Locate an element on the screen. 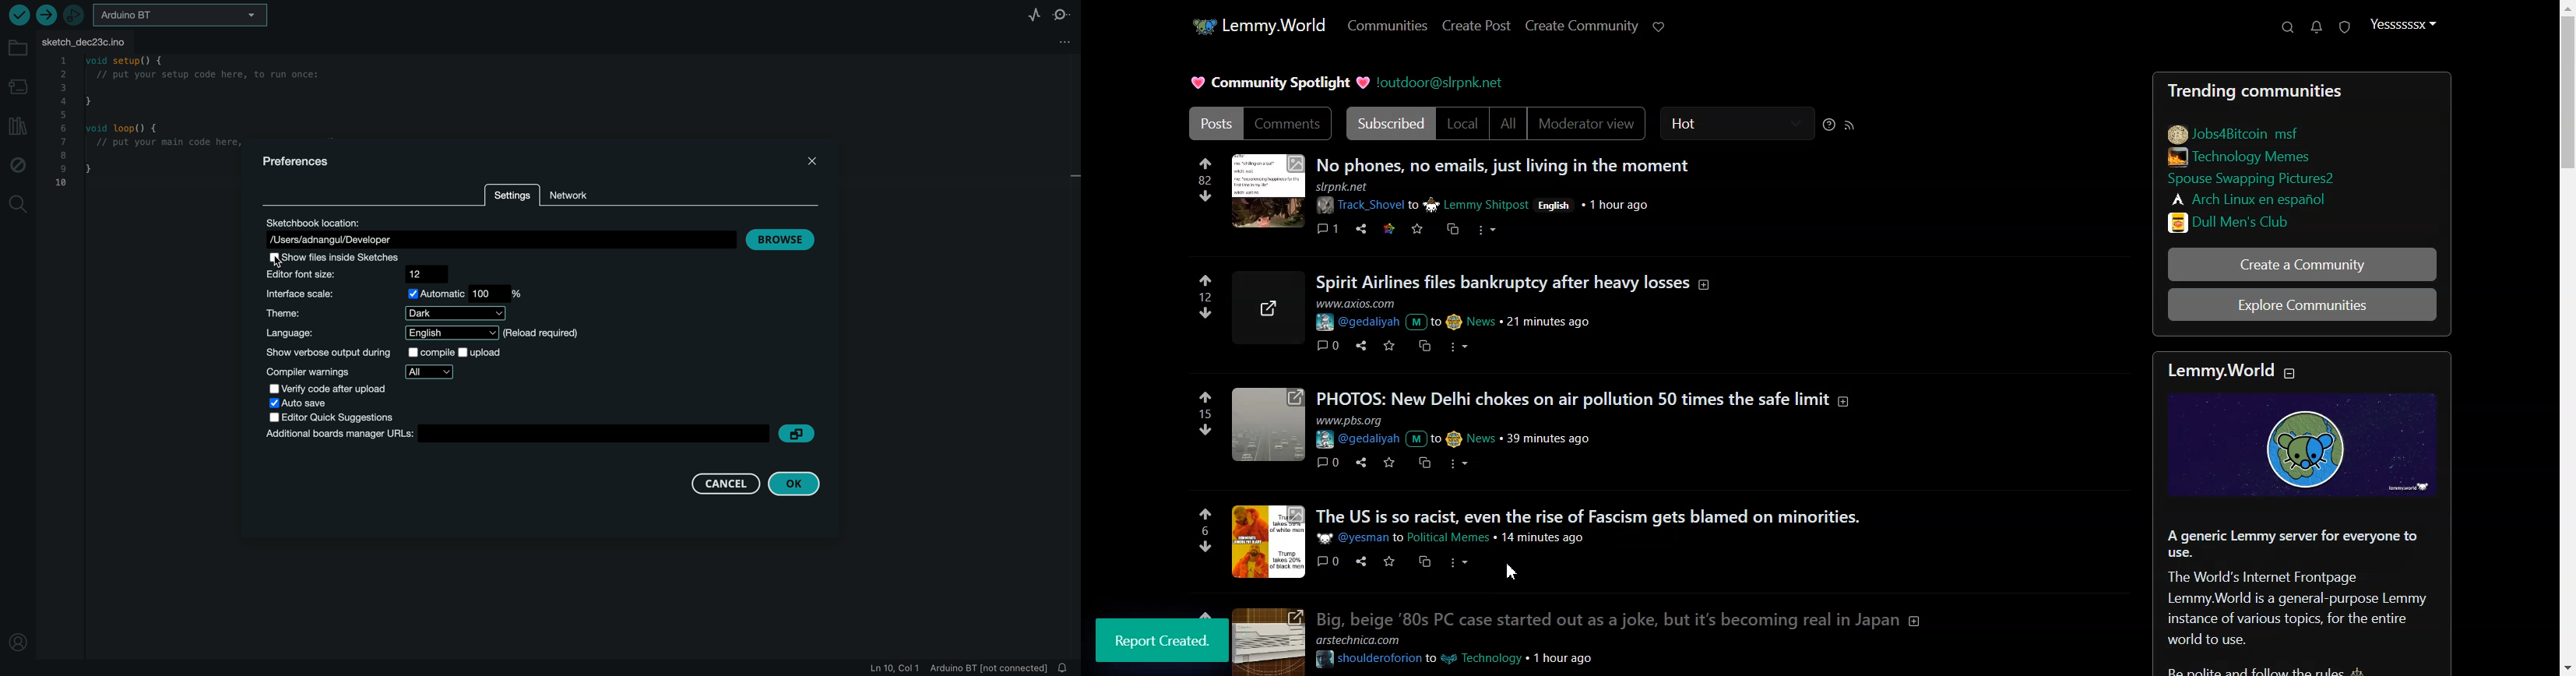 The height and width of the screenshot is (700, 2576). upvote is located at coordinates (1206, 397).